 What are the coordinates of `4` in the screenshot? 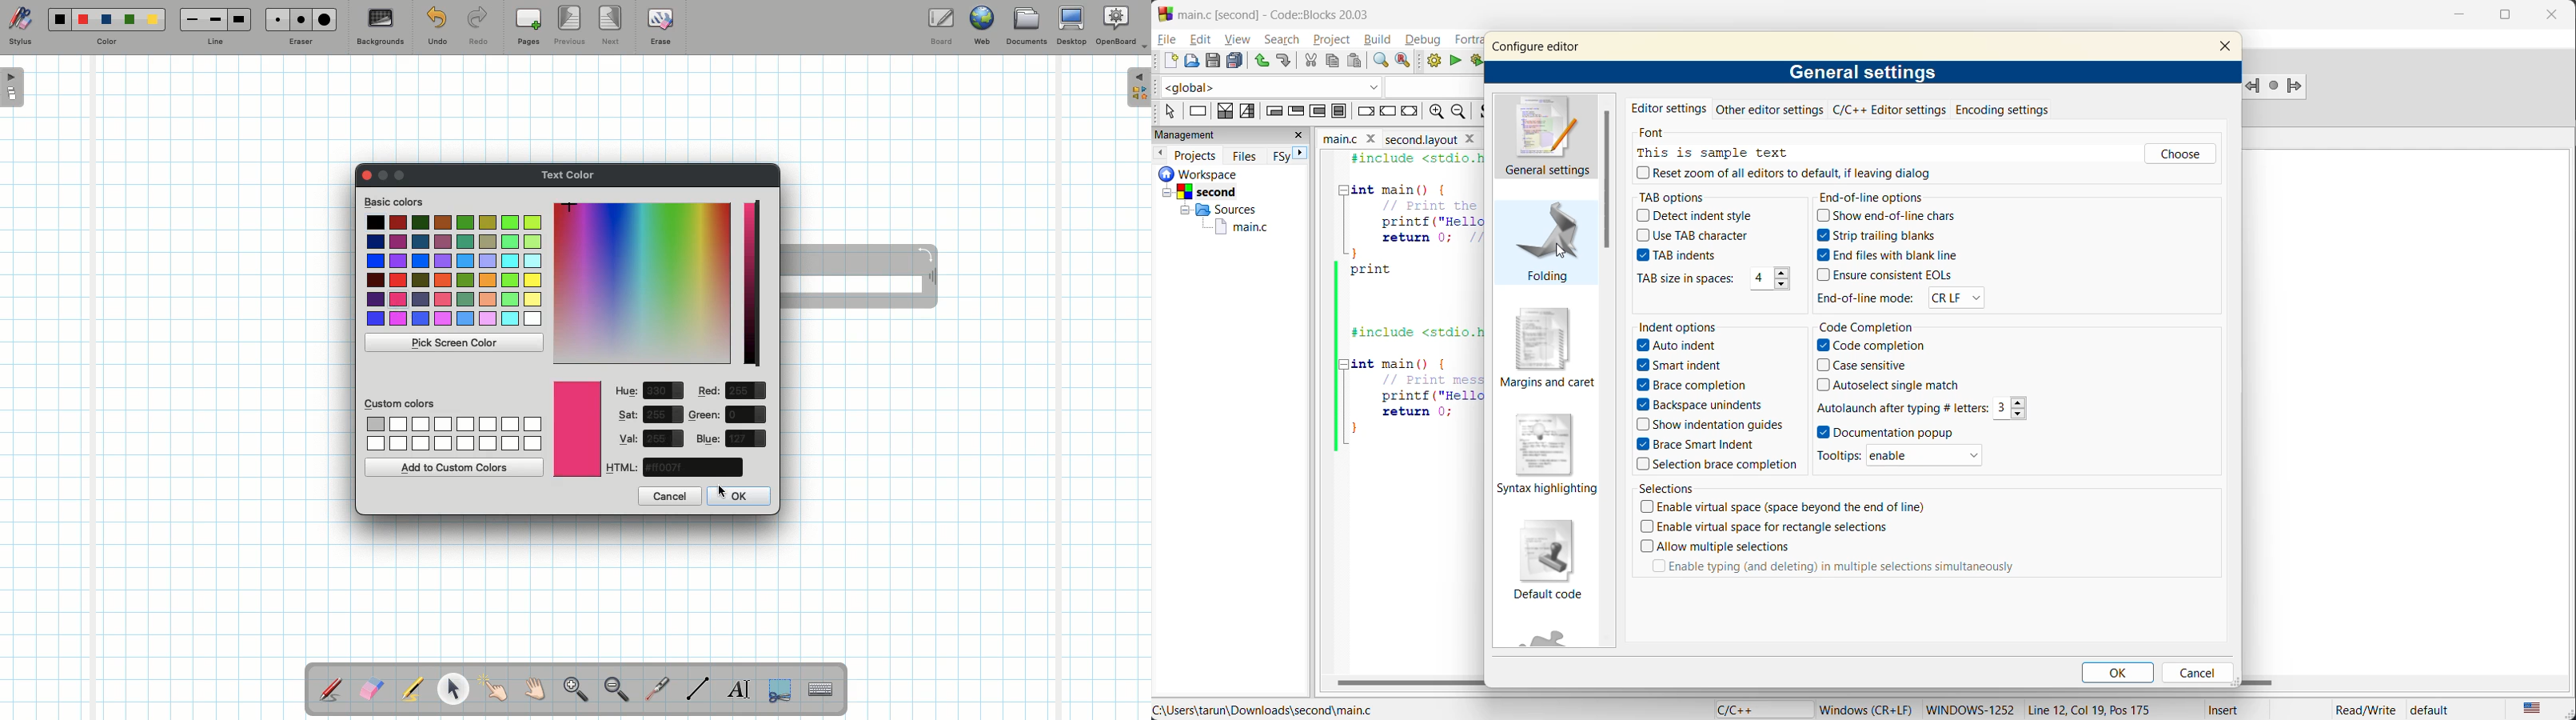 It's located at (1770, 277).